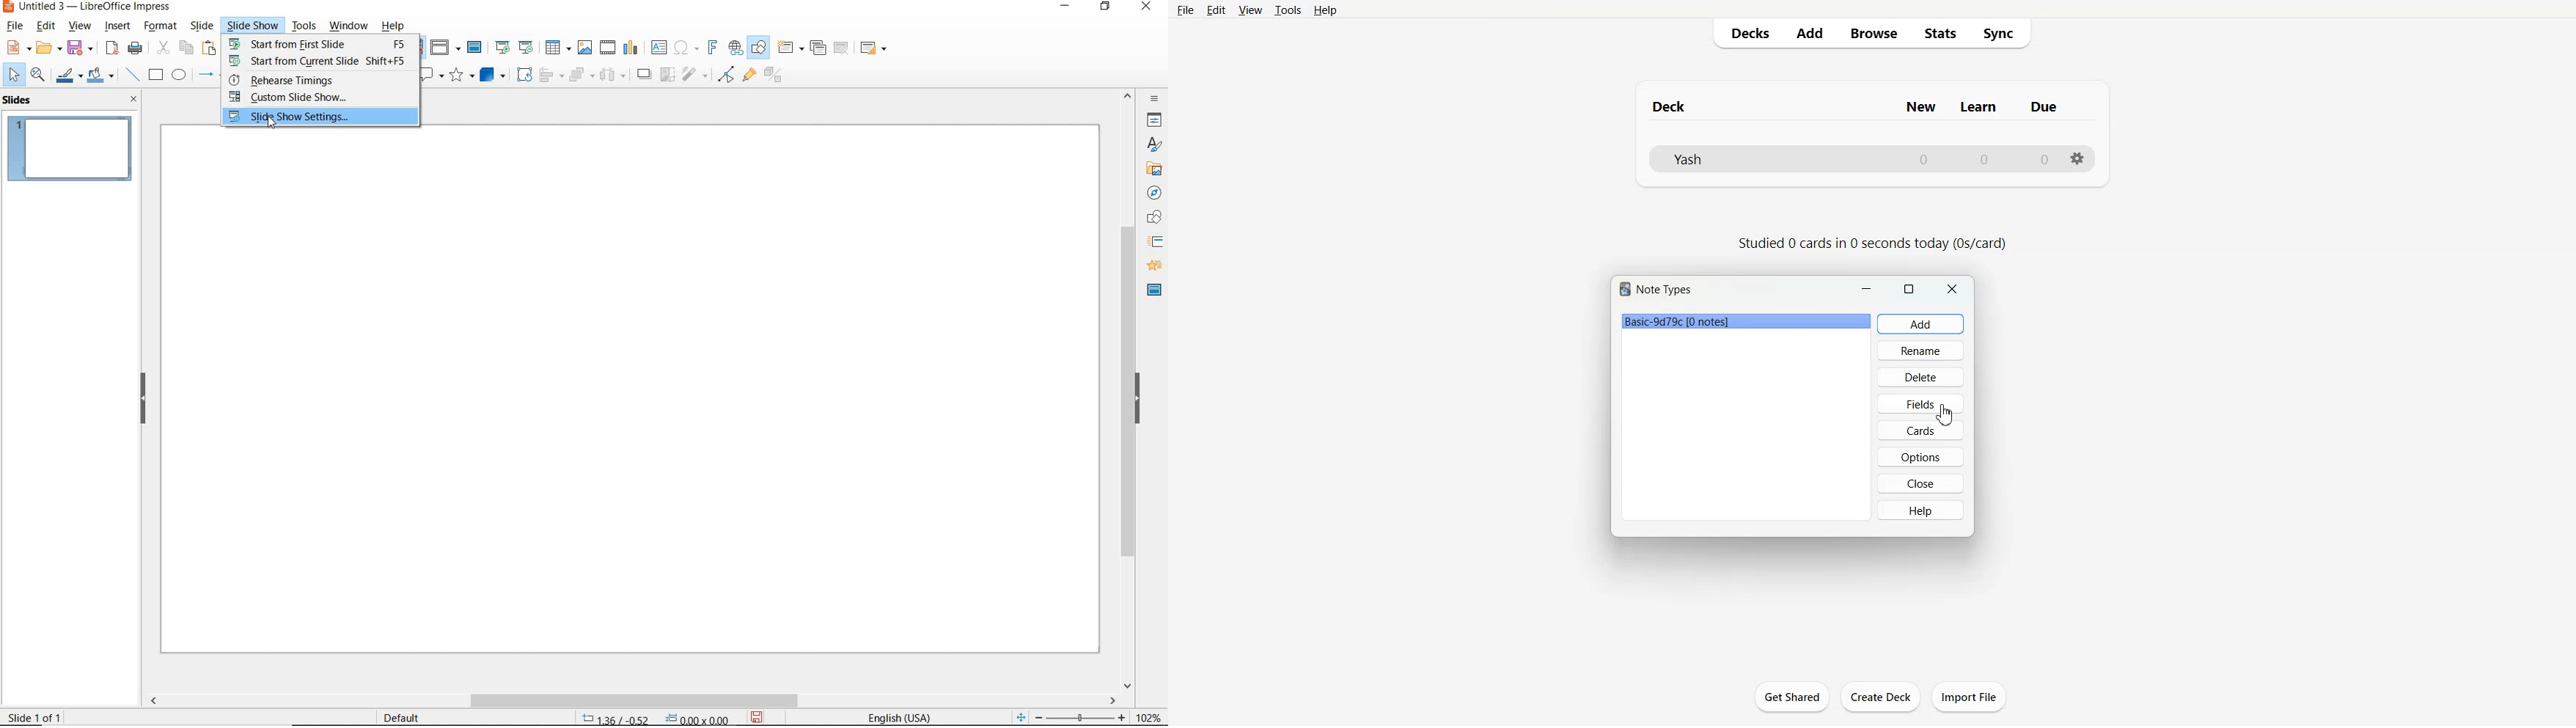 The width and height of the screenshot is (2576, 728). What do you see at coordinates (348, 25) in the screenshot?
I see `WINDOW` at bounding box center [348, 25].